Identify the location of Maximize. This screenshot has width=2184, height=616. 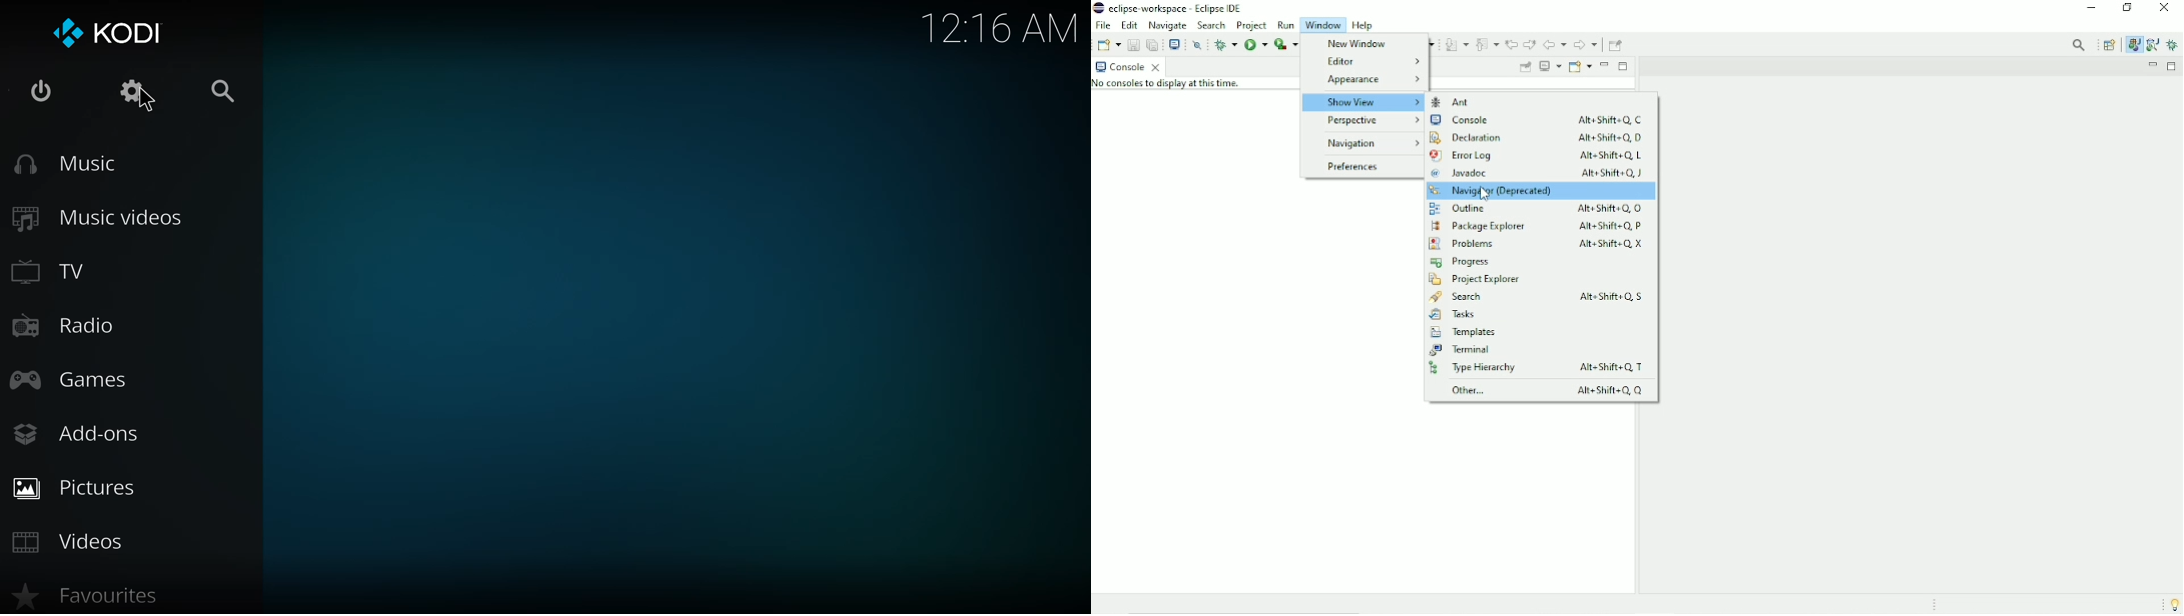
(2173, 66).